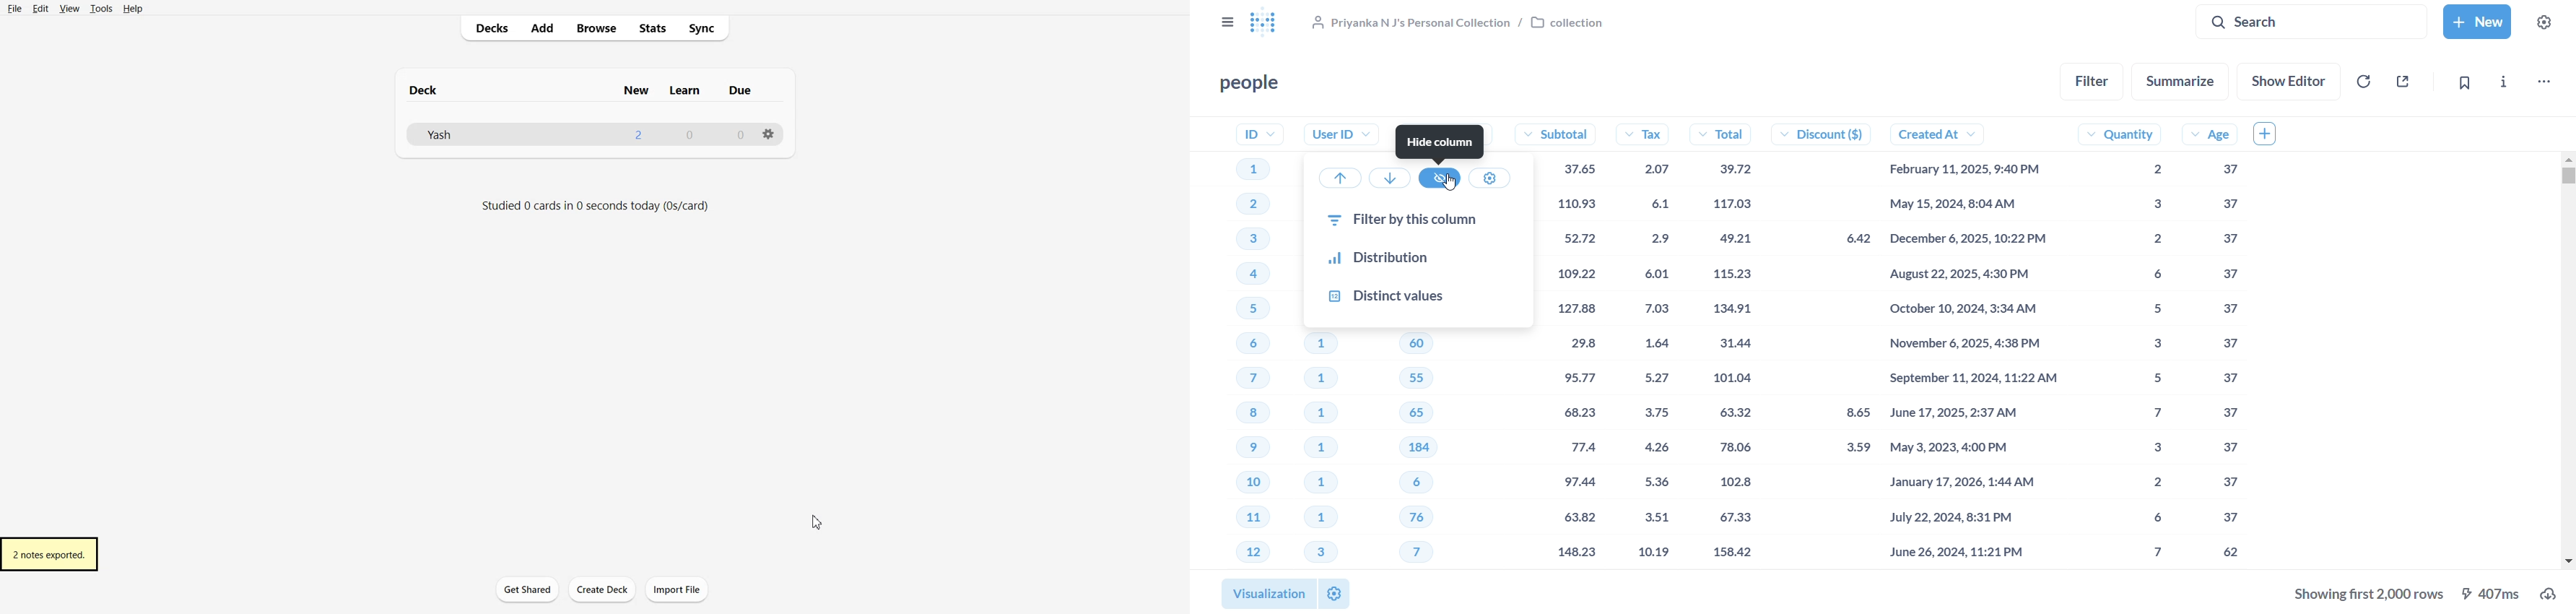 Image resolution: width=2576 pixels, height=616 pixels. I want to click on View, so click(69, 9).